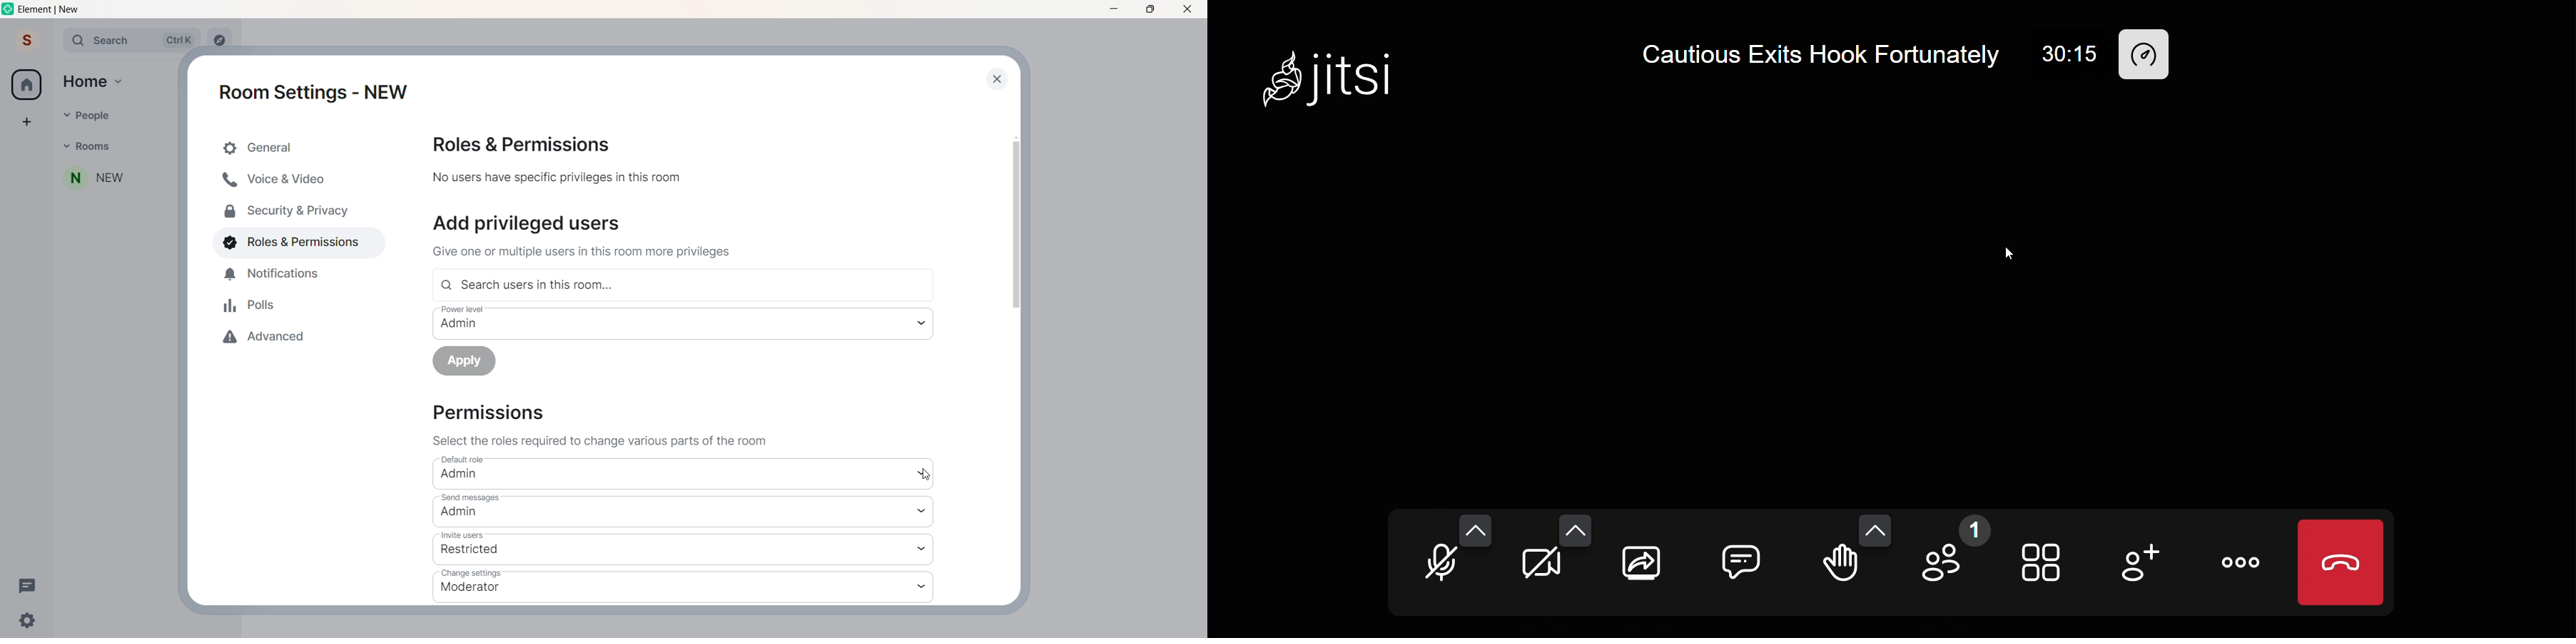 This screenshot has height=644, width=2576. I want to click on general, so click(301, 147).